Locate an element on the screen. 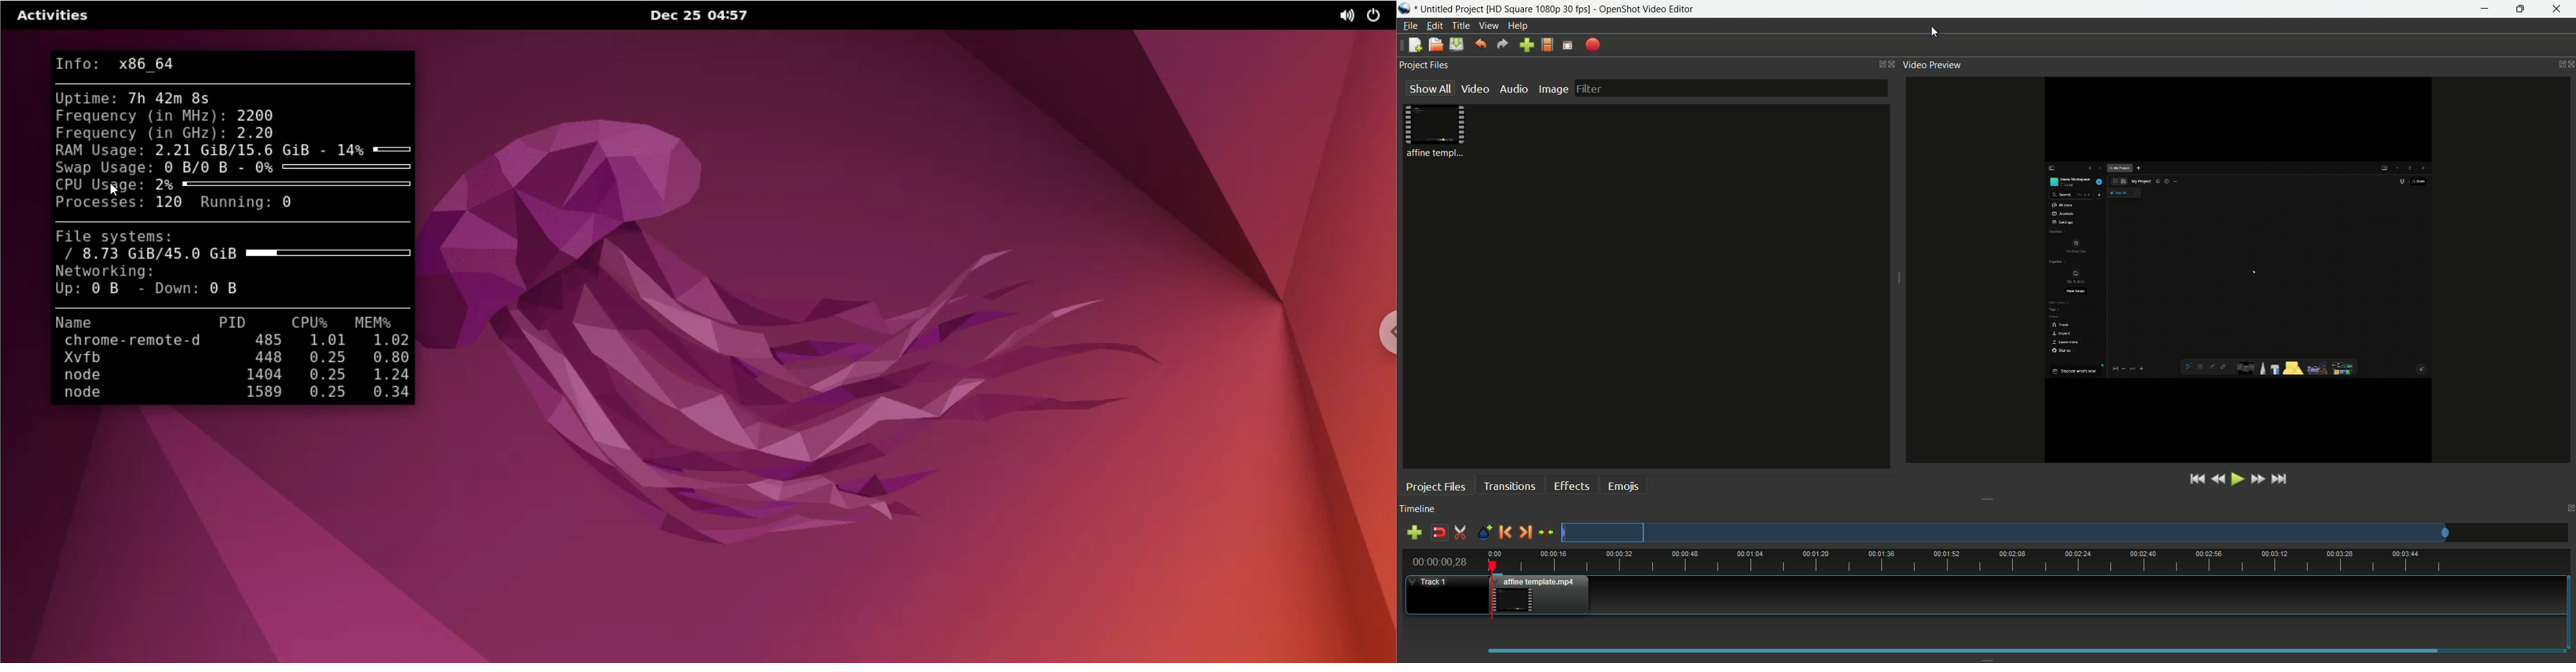  video preview is located at coordinates (1932, 64).